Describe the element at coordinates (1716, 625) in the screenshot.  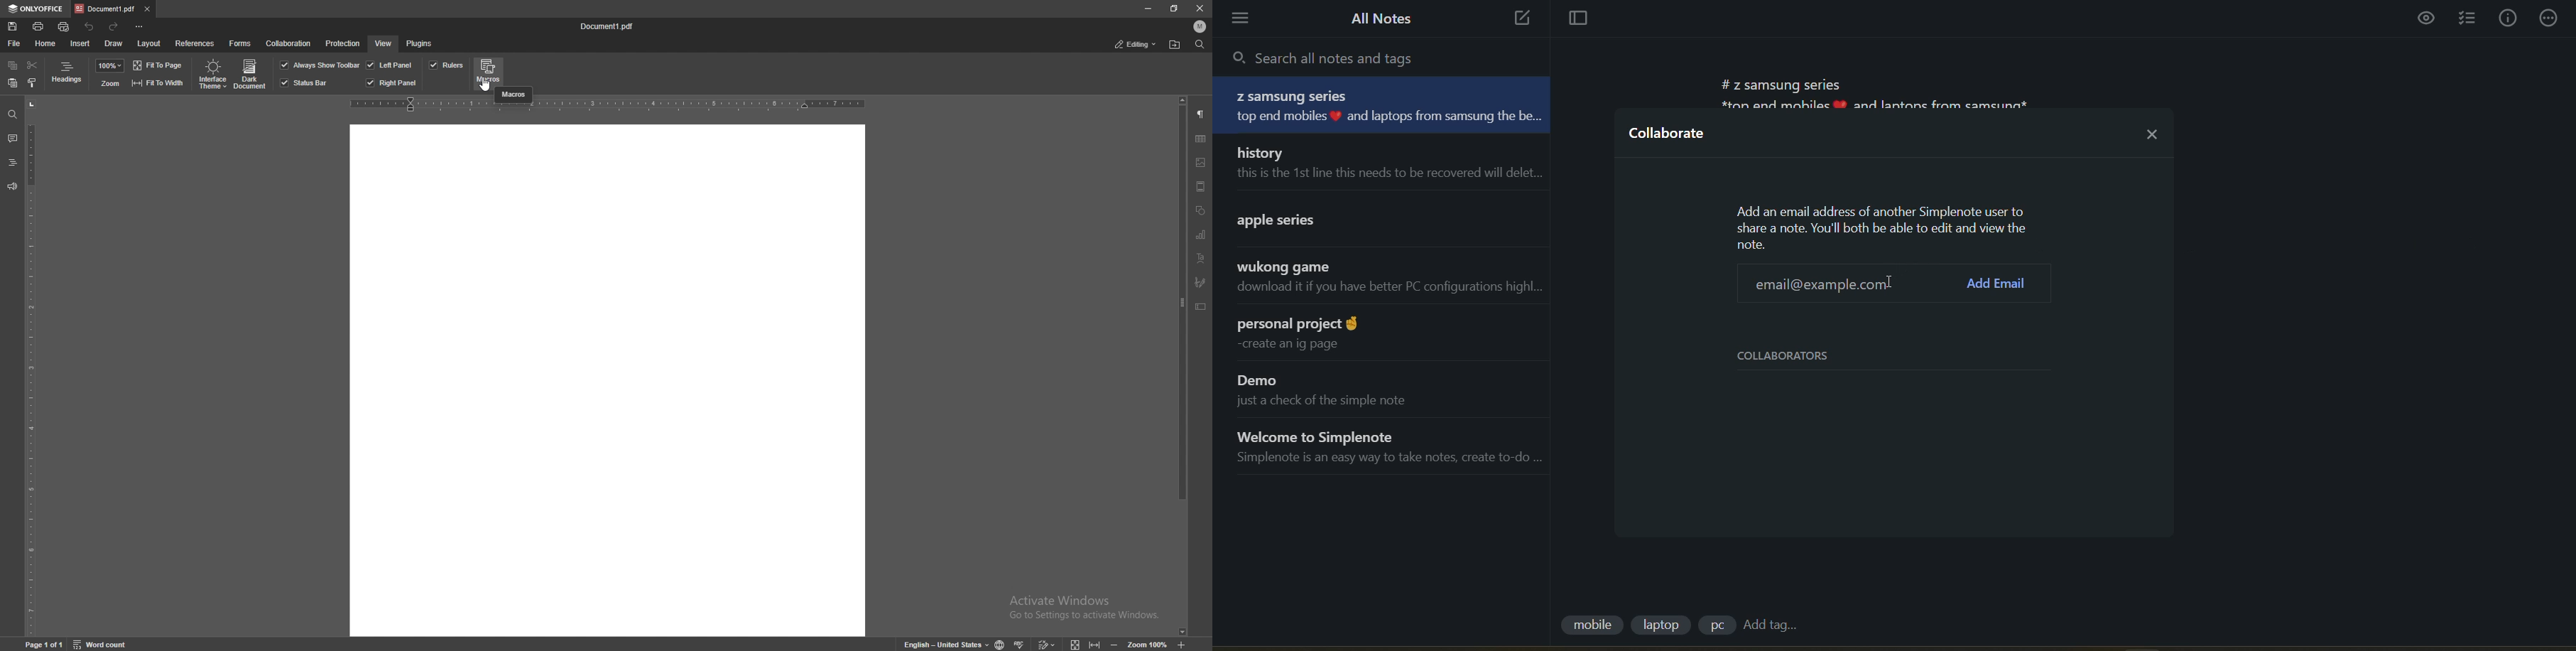
I see `tag 3` at that location.